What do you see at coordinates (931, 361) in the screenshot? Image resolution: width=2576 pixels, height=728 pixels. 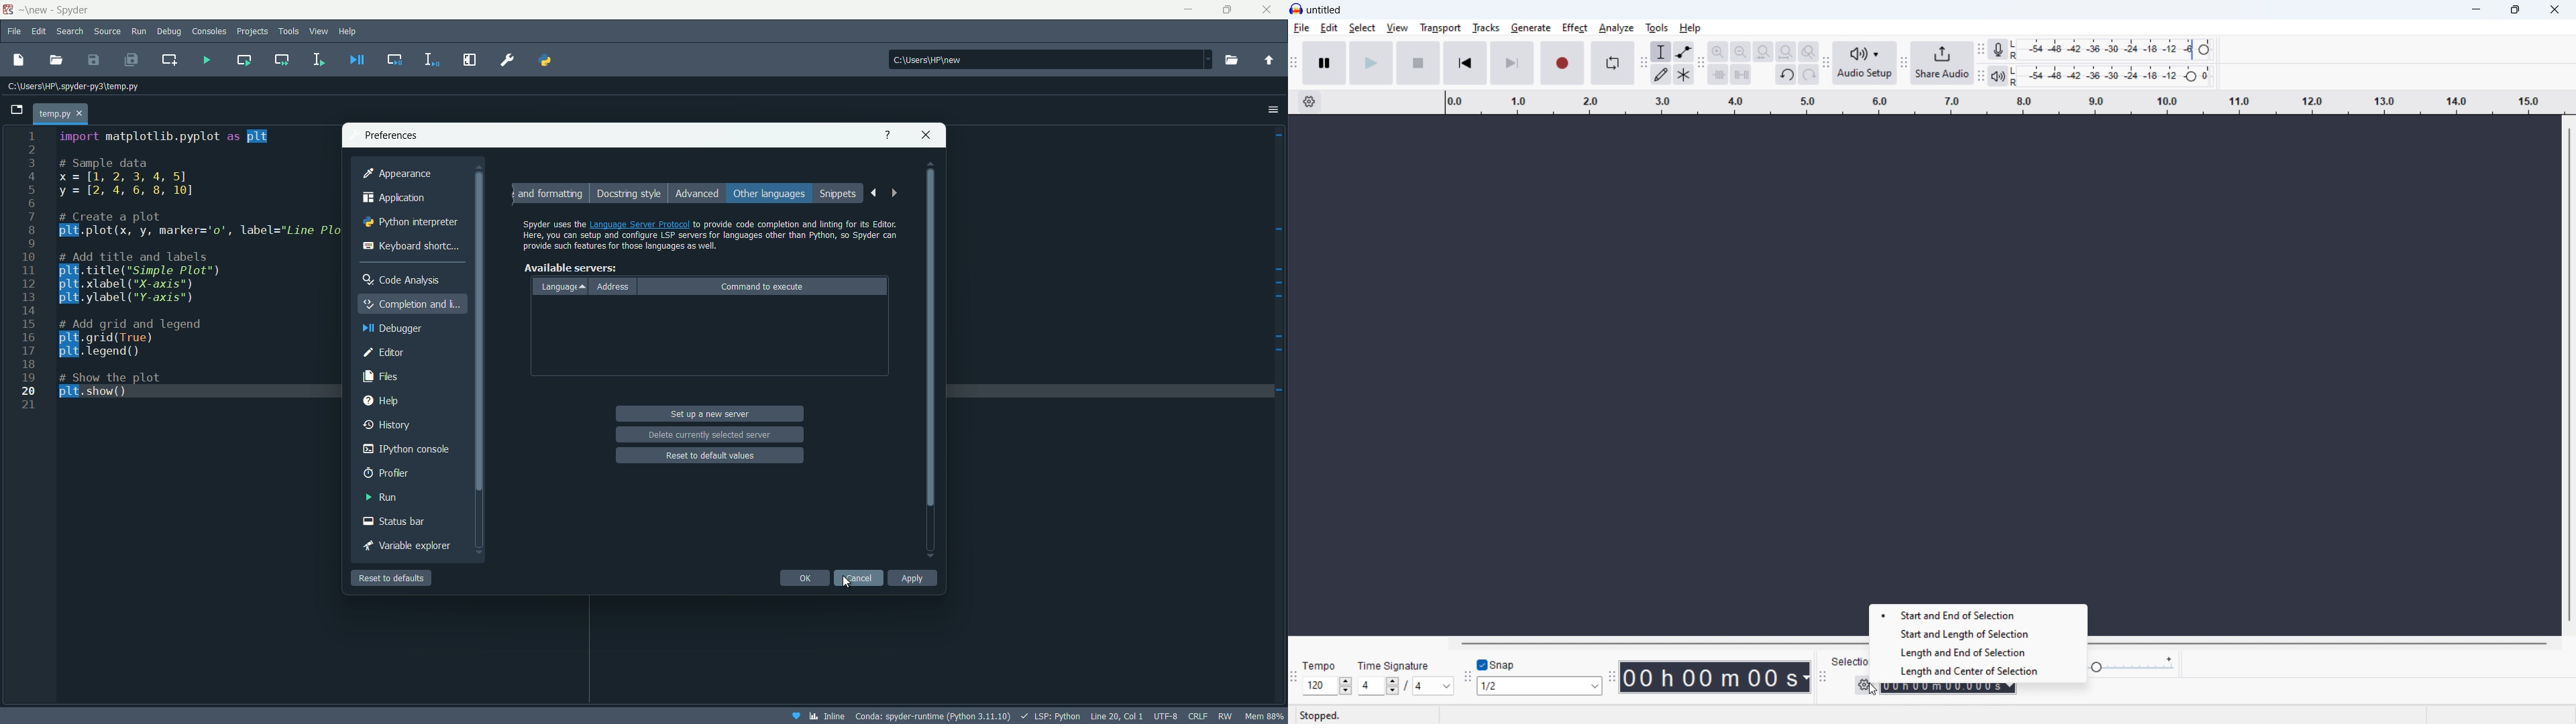 I see `scroll bar` at bounding box center [931, 361].